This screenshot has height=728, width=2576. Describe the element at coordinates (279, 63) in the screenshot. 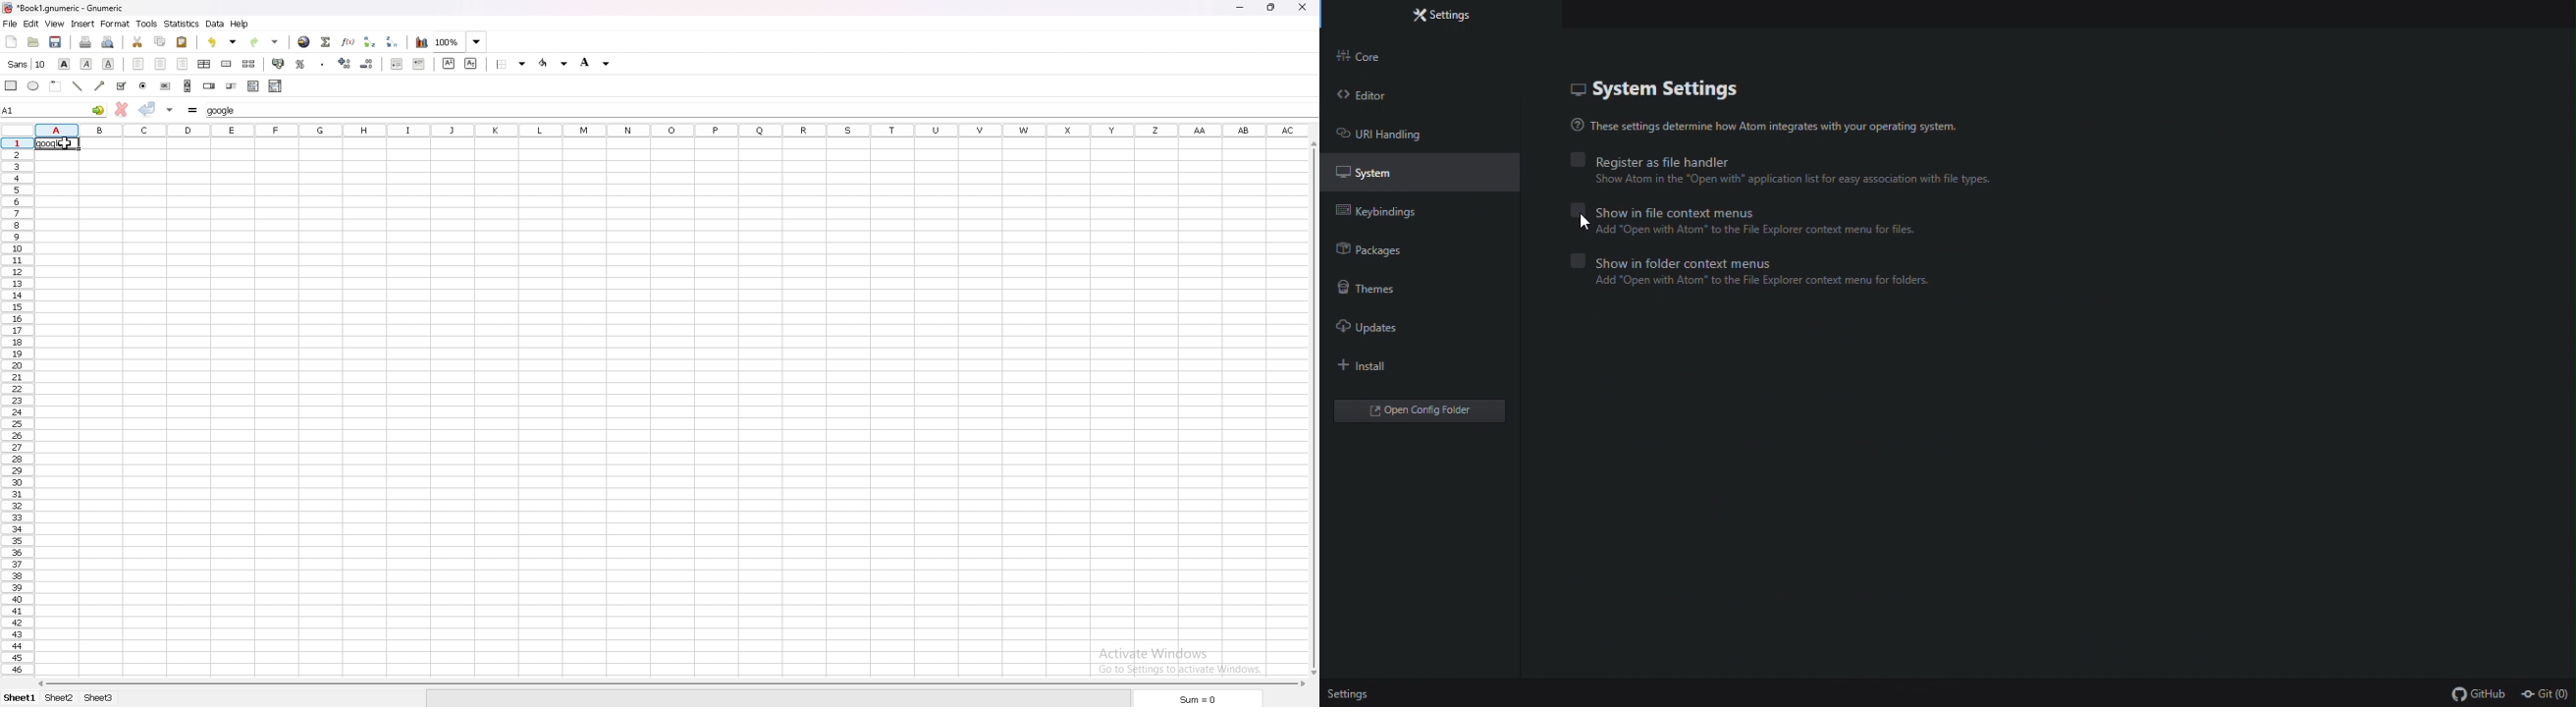

I see `accounting` at that location.